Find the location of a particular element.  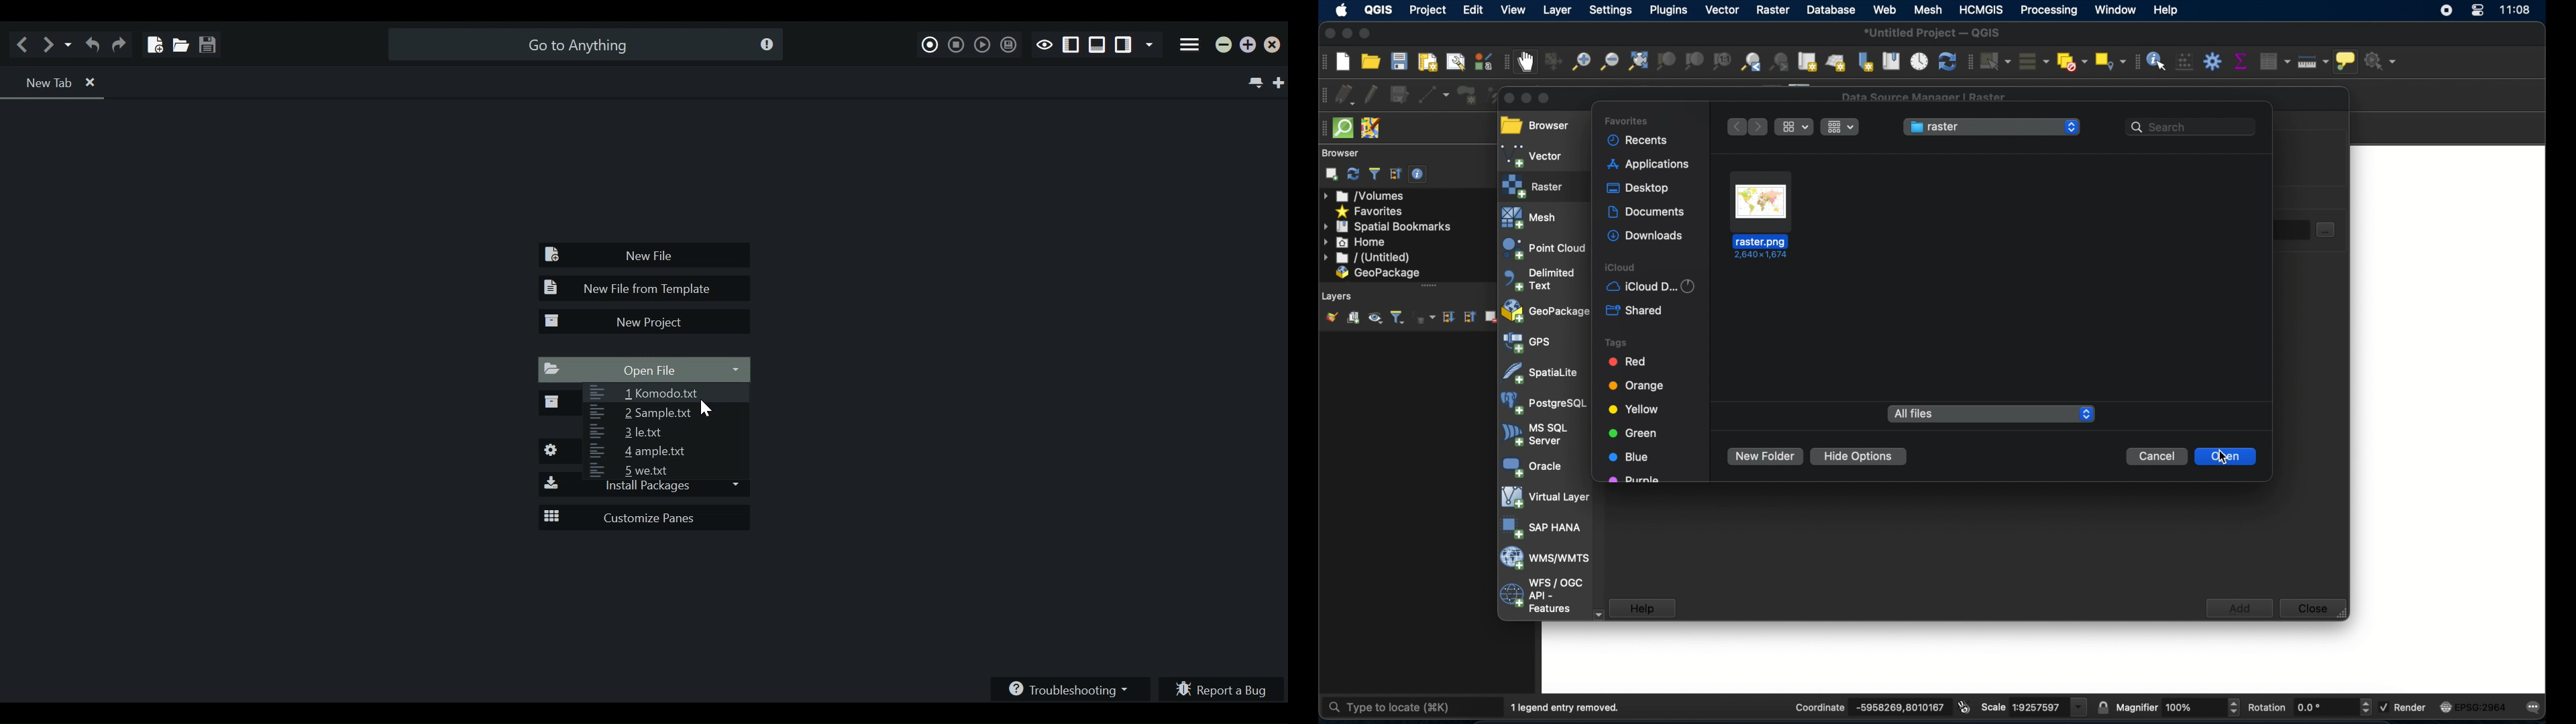

edit is located at coordinates (1474, 11).